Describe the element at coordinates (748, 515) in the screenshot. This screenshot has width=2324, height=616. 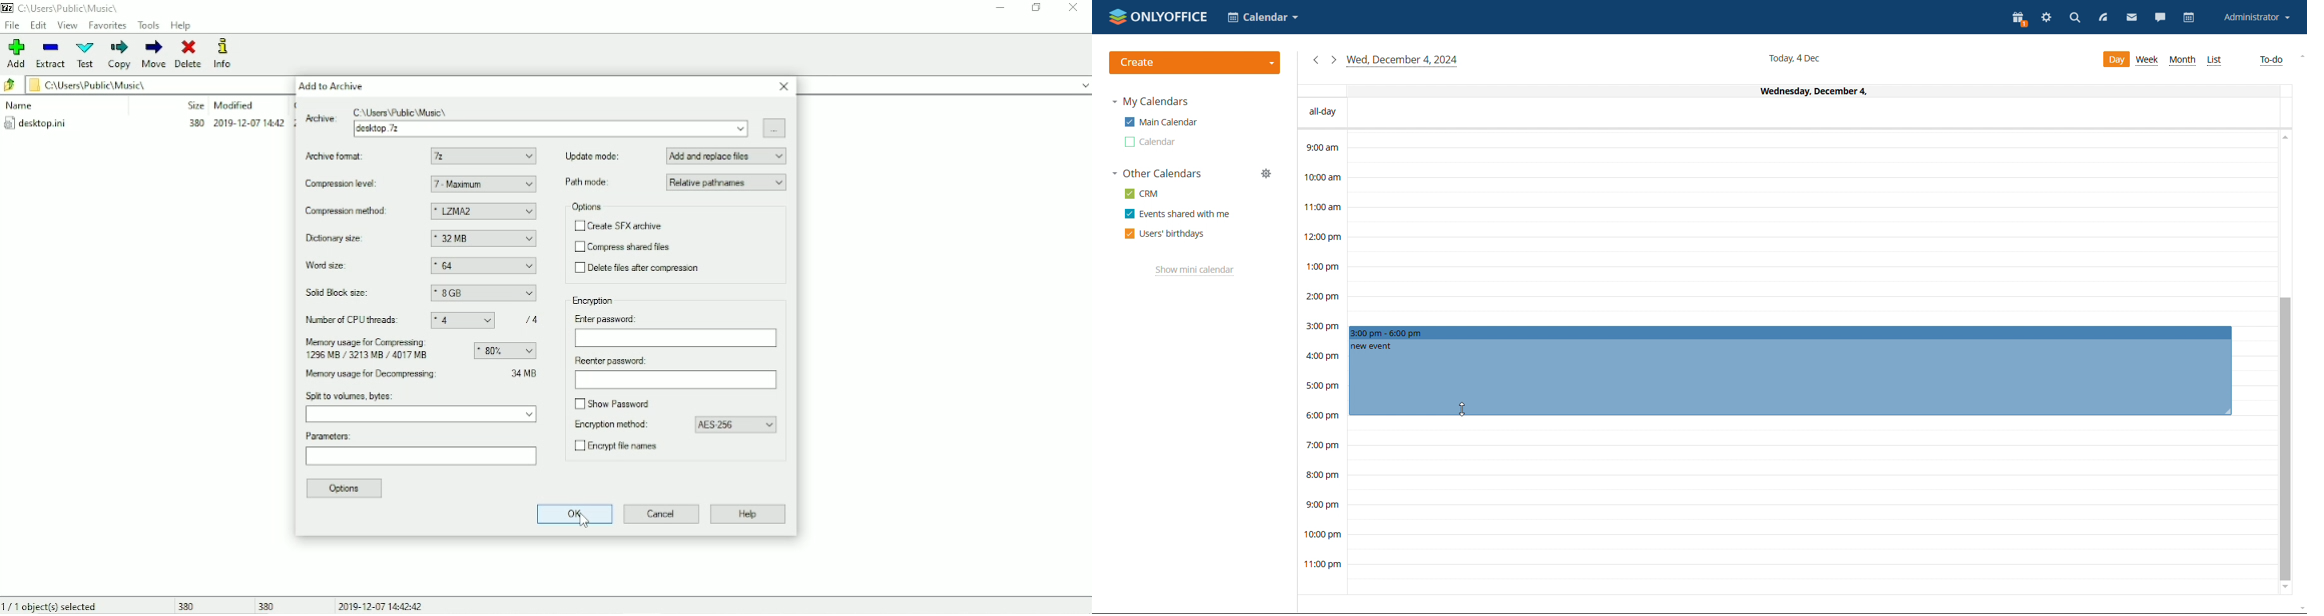
I see `Help` at that location.